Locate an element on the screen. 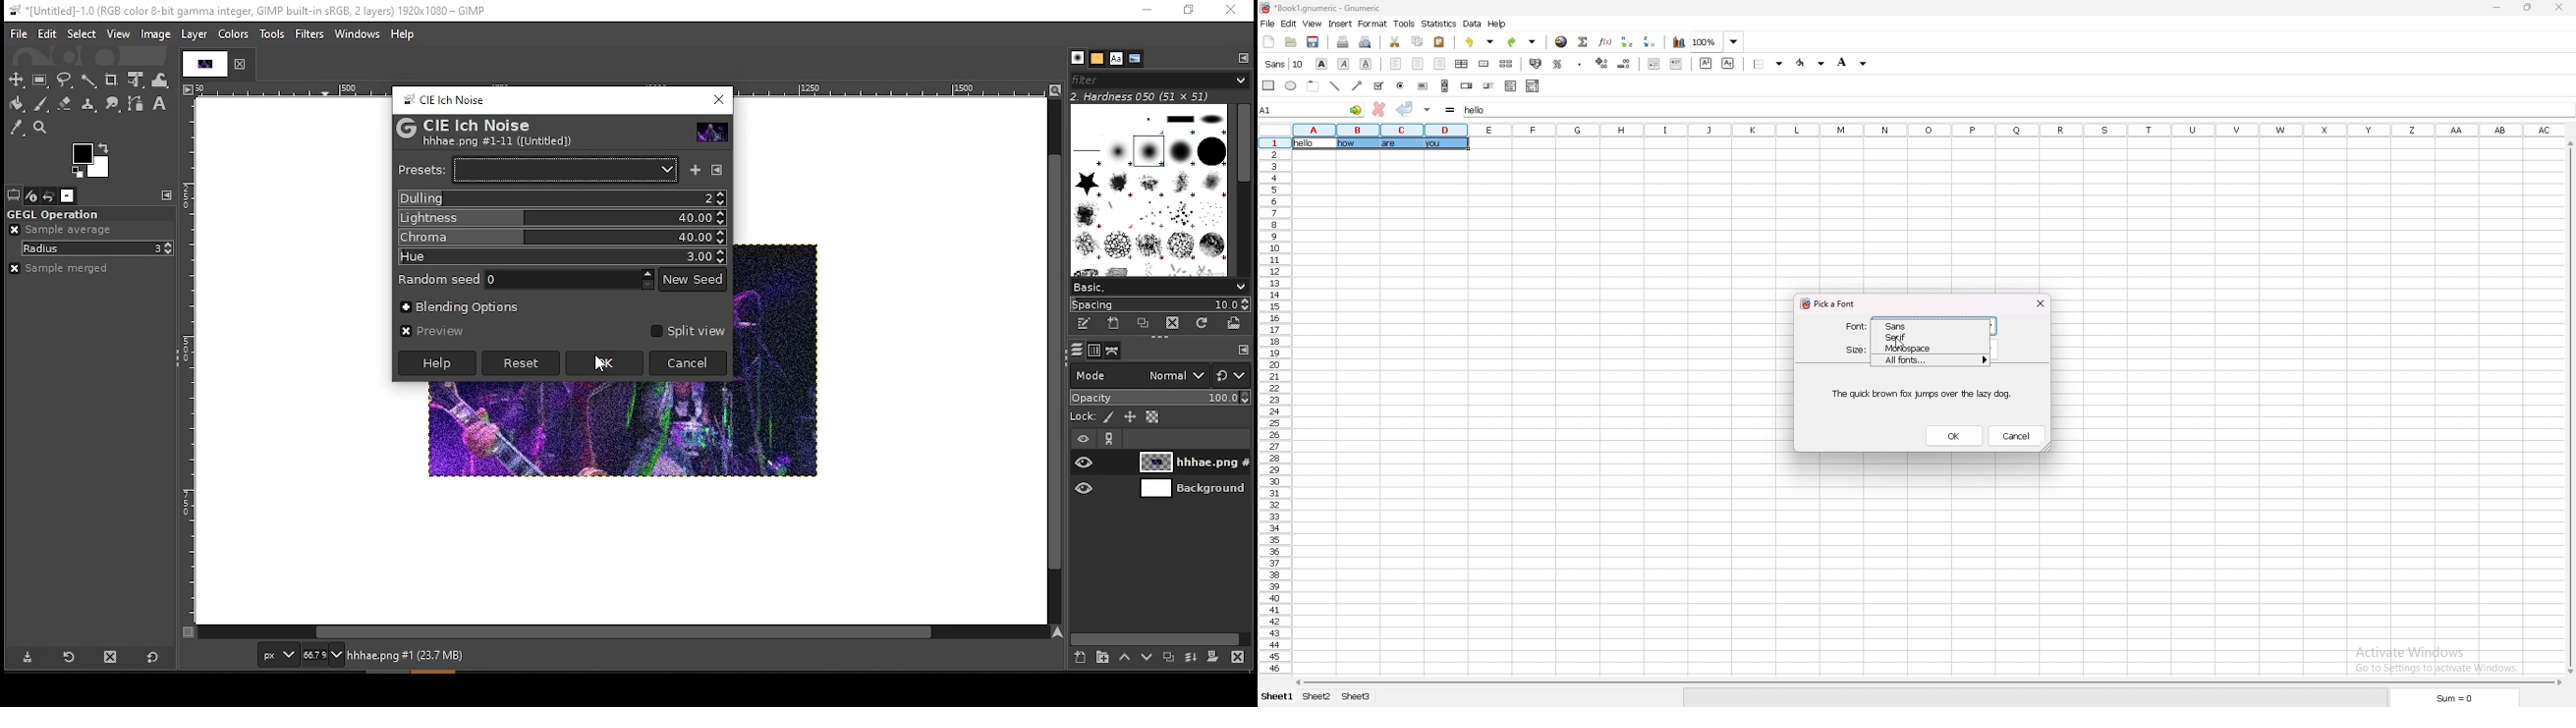 The width and height of the screenshot is (2576, 728). edit is located at coordinates (1289, 23).